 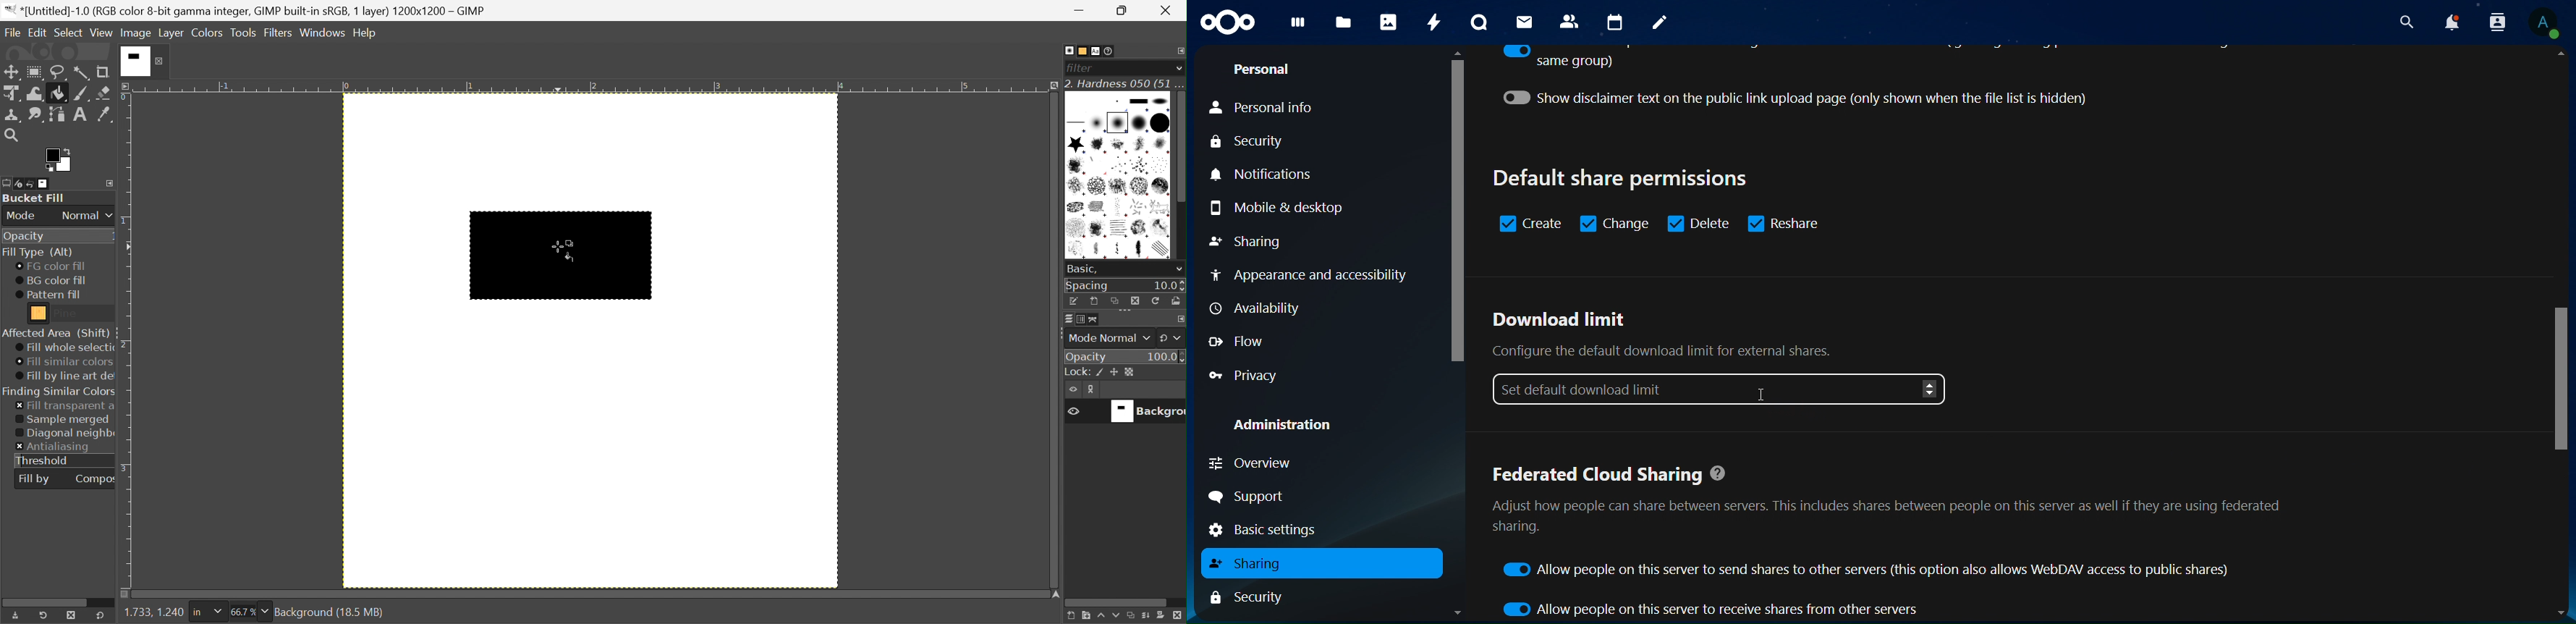 I want to click on View, so click(x=101, y=33).